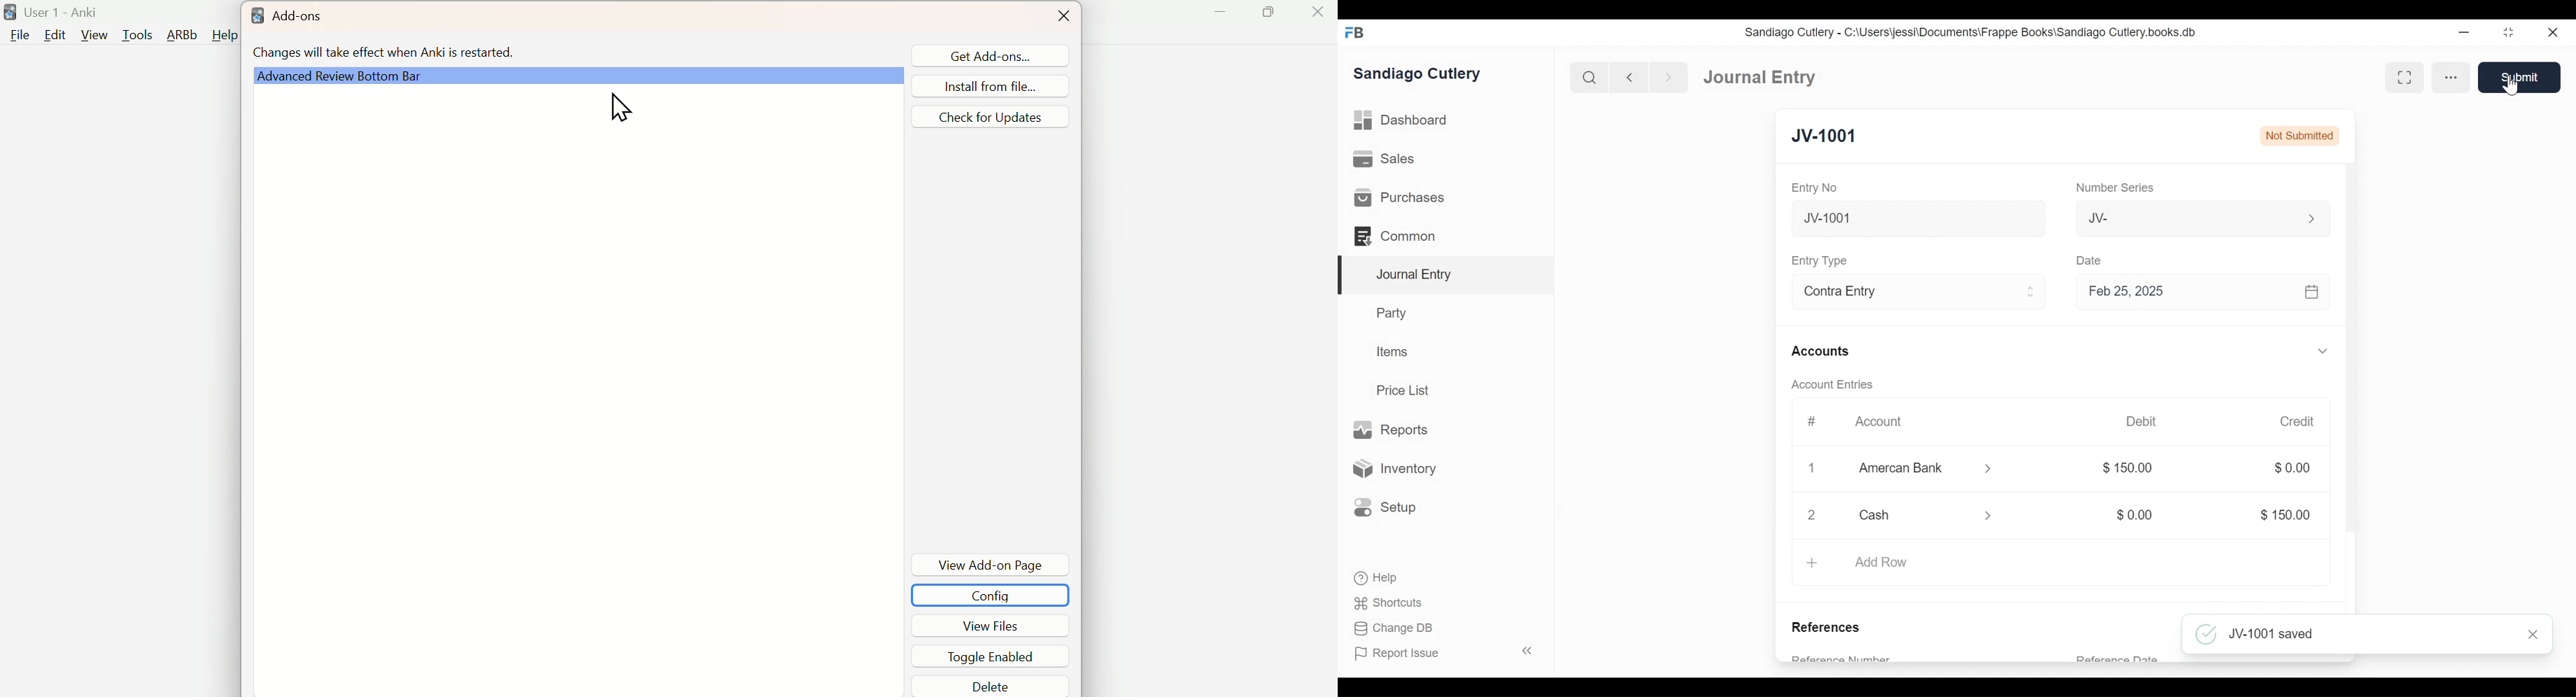 The image size is (2576, 700). What do you see at coordinates (2299, 135) in the screenshot?
I see `Not Submitted` at bounding box center [2299, 135].